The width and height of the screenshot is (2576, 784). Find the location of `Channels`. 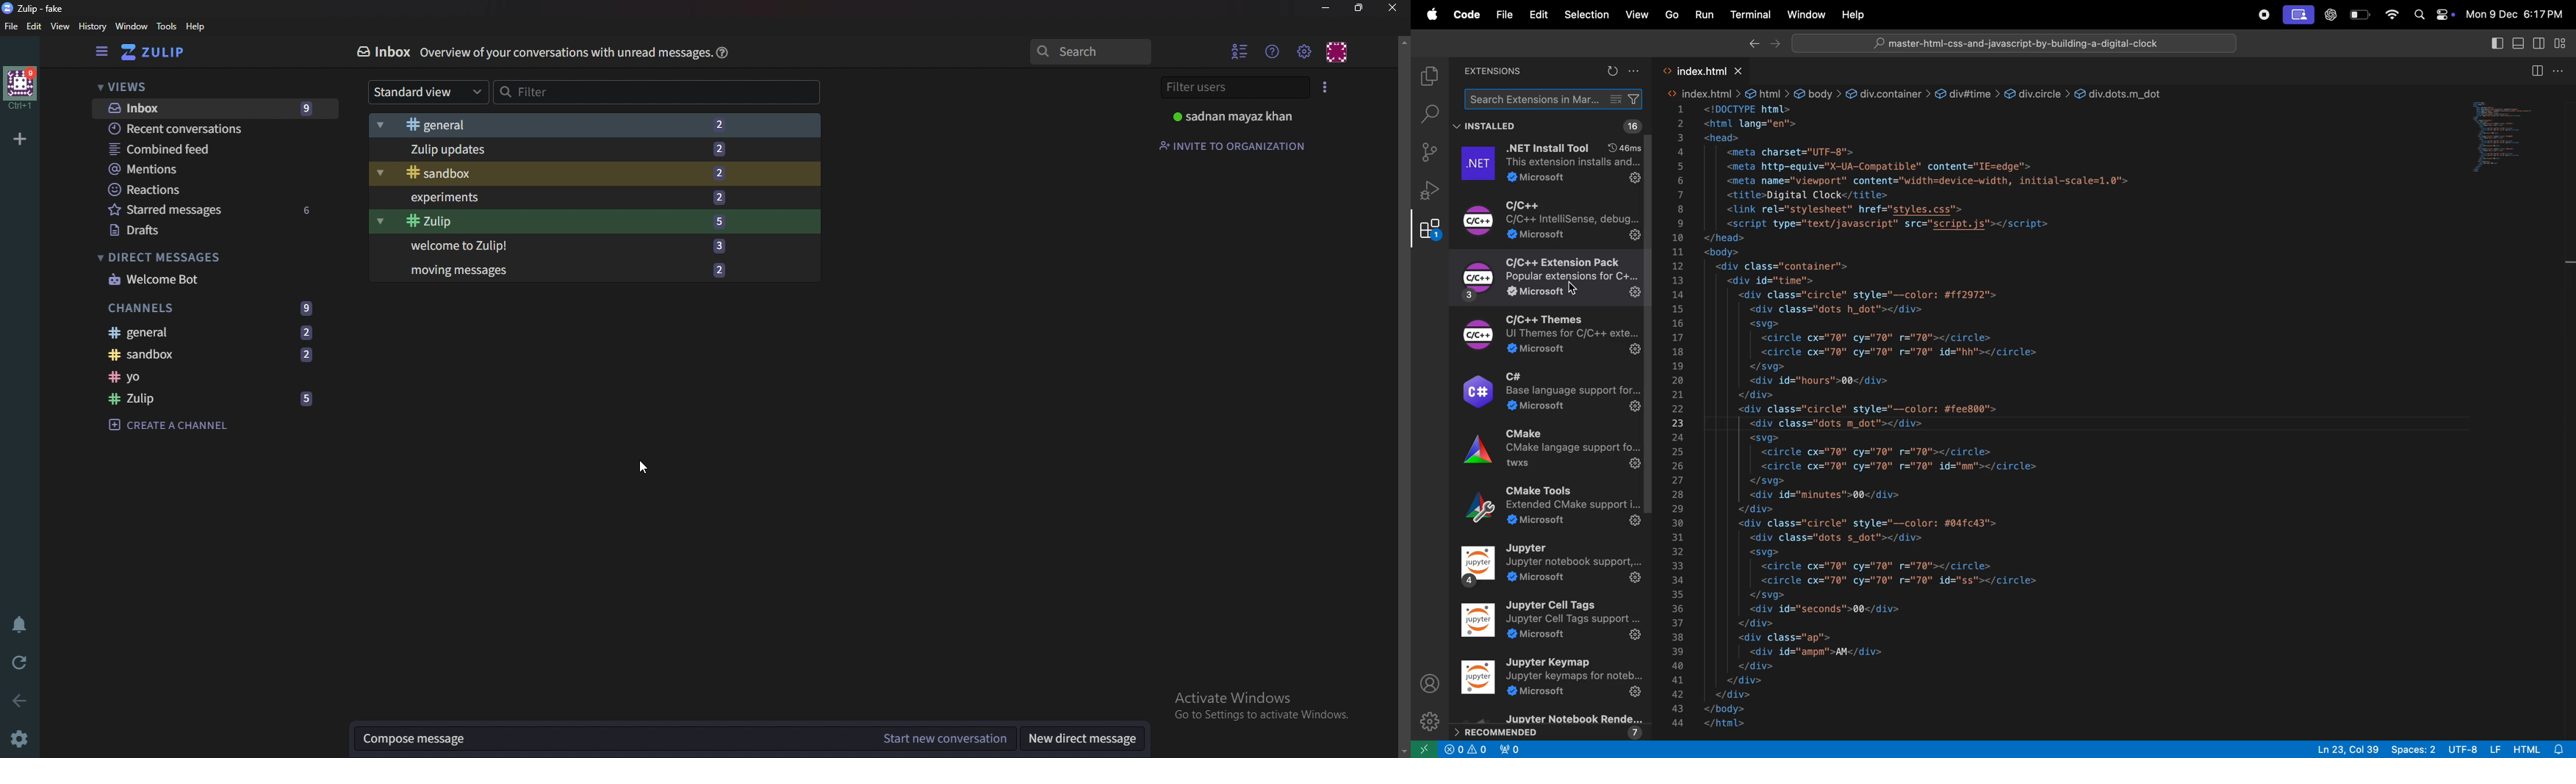

Channels is located at coordinates (212, 308).